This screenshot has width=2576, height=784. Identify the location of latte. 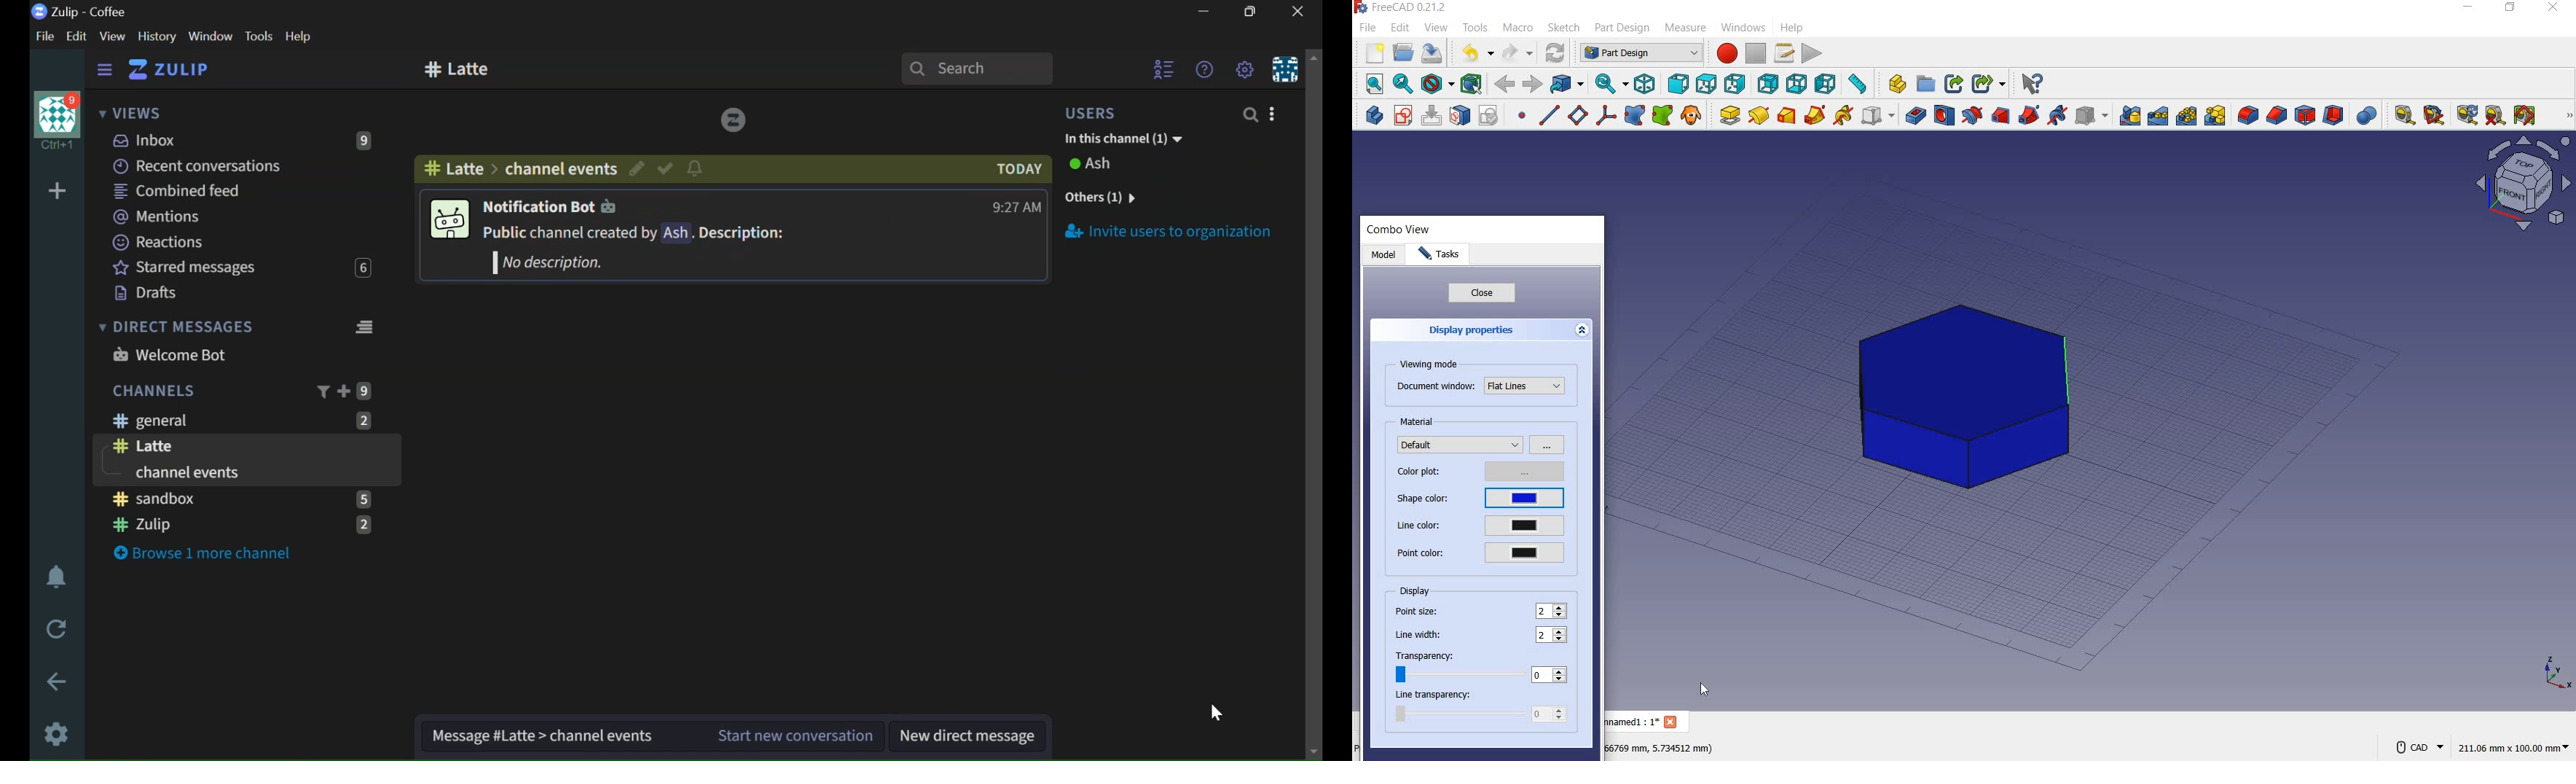
(452, 168).